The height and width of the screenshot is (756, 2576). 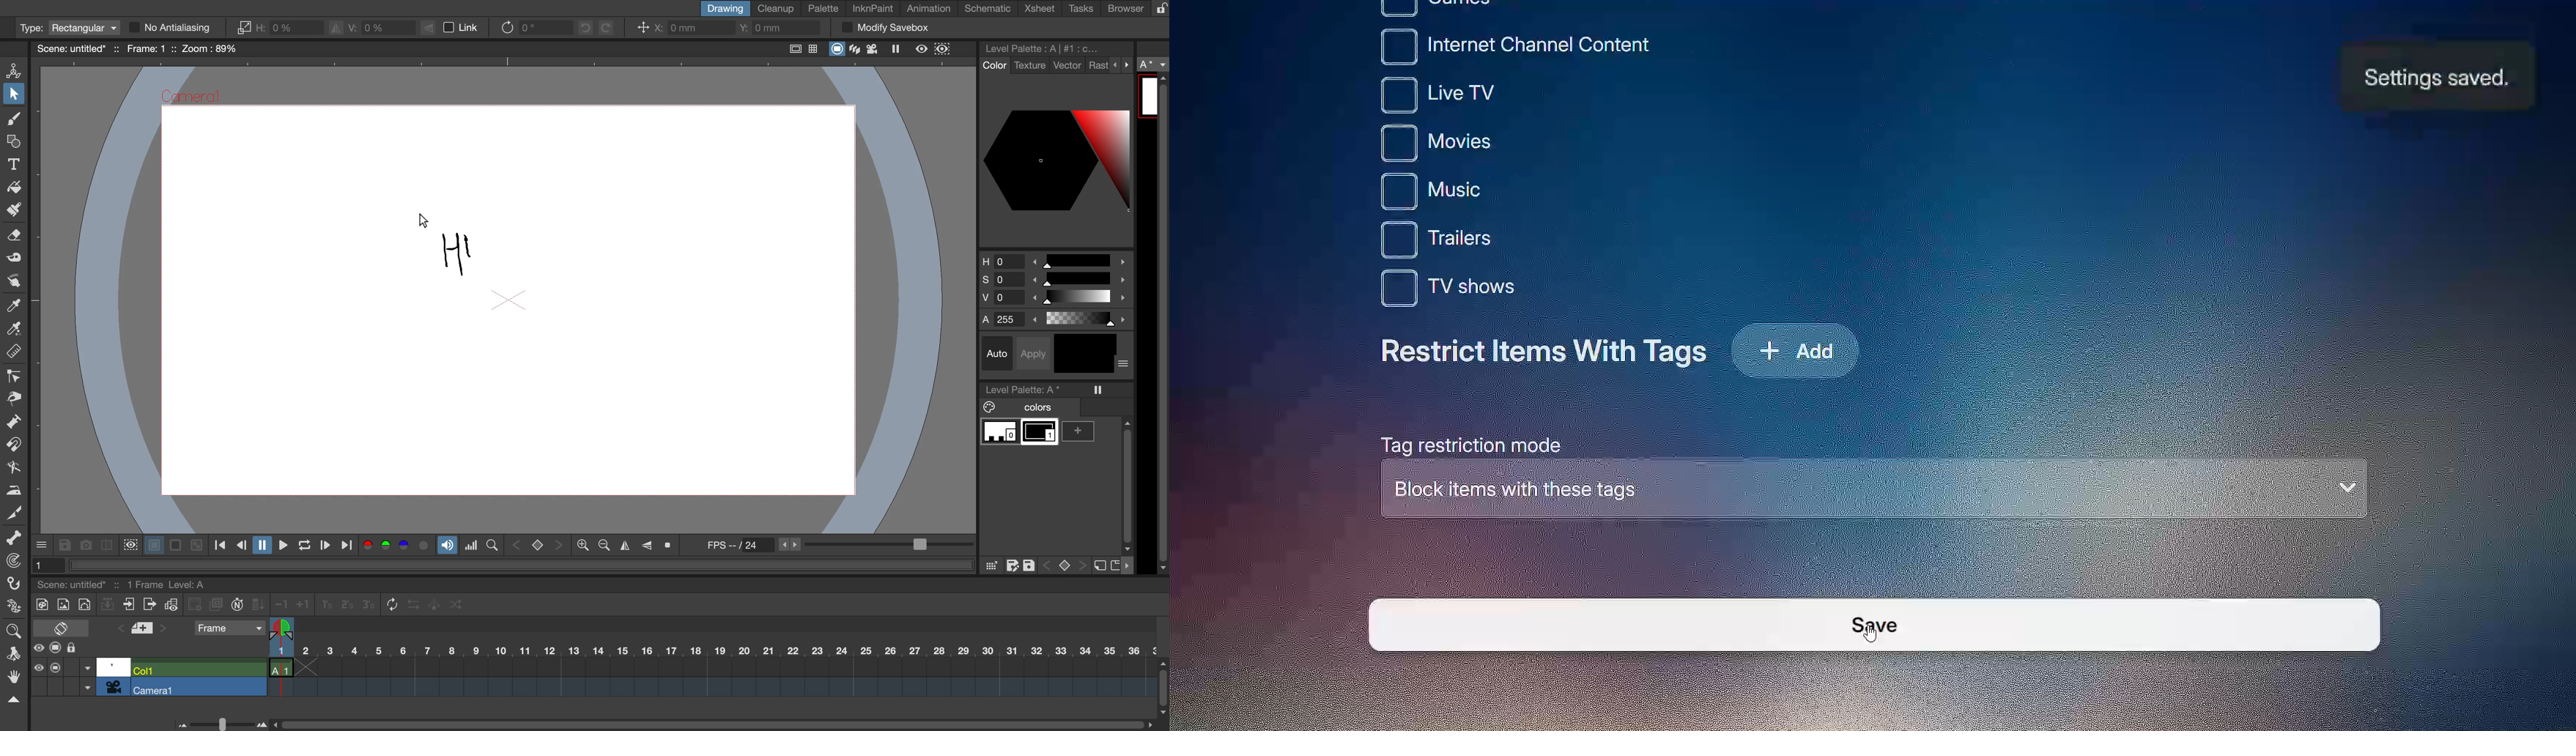 I want to click on Block items with these tags, so click(x=1873, y=491).